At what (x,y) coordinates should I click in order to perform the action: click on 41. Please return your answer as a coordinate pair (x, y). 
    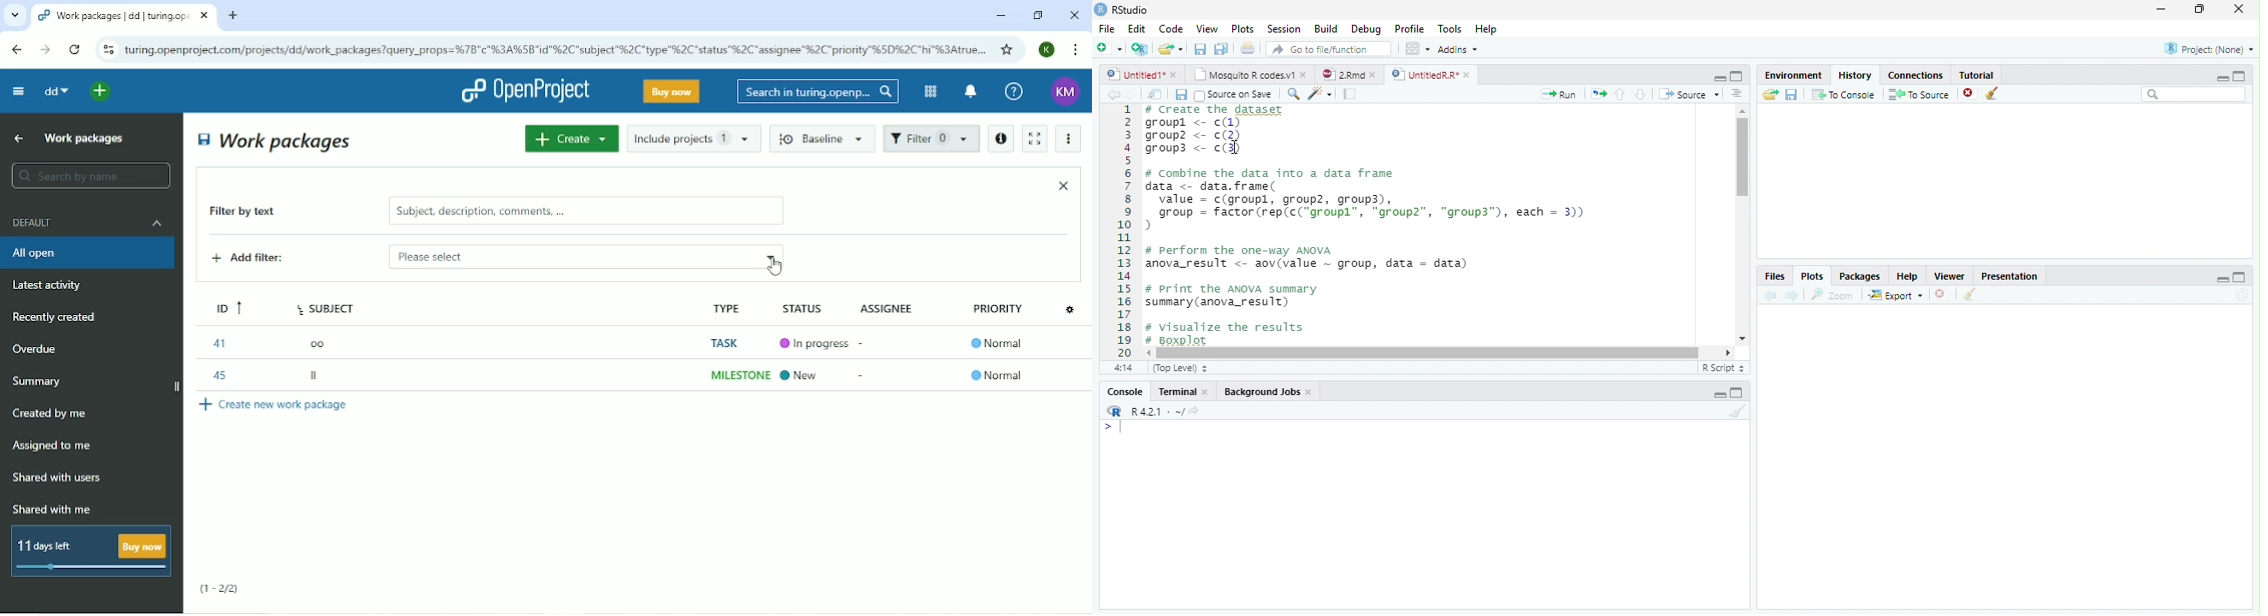
    Looking at the image, I should click on (218, 343).